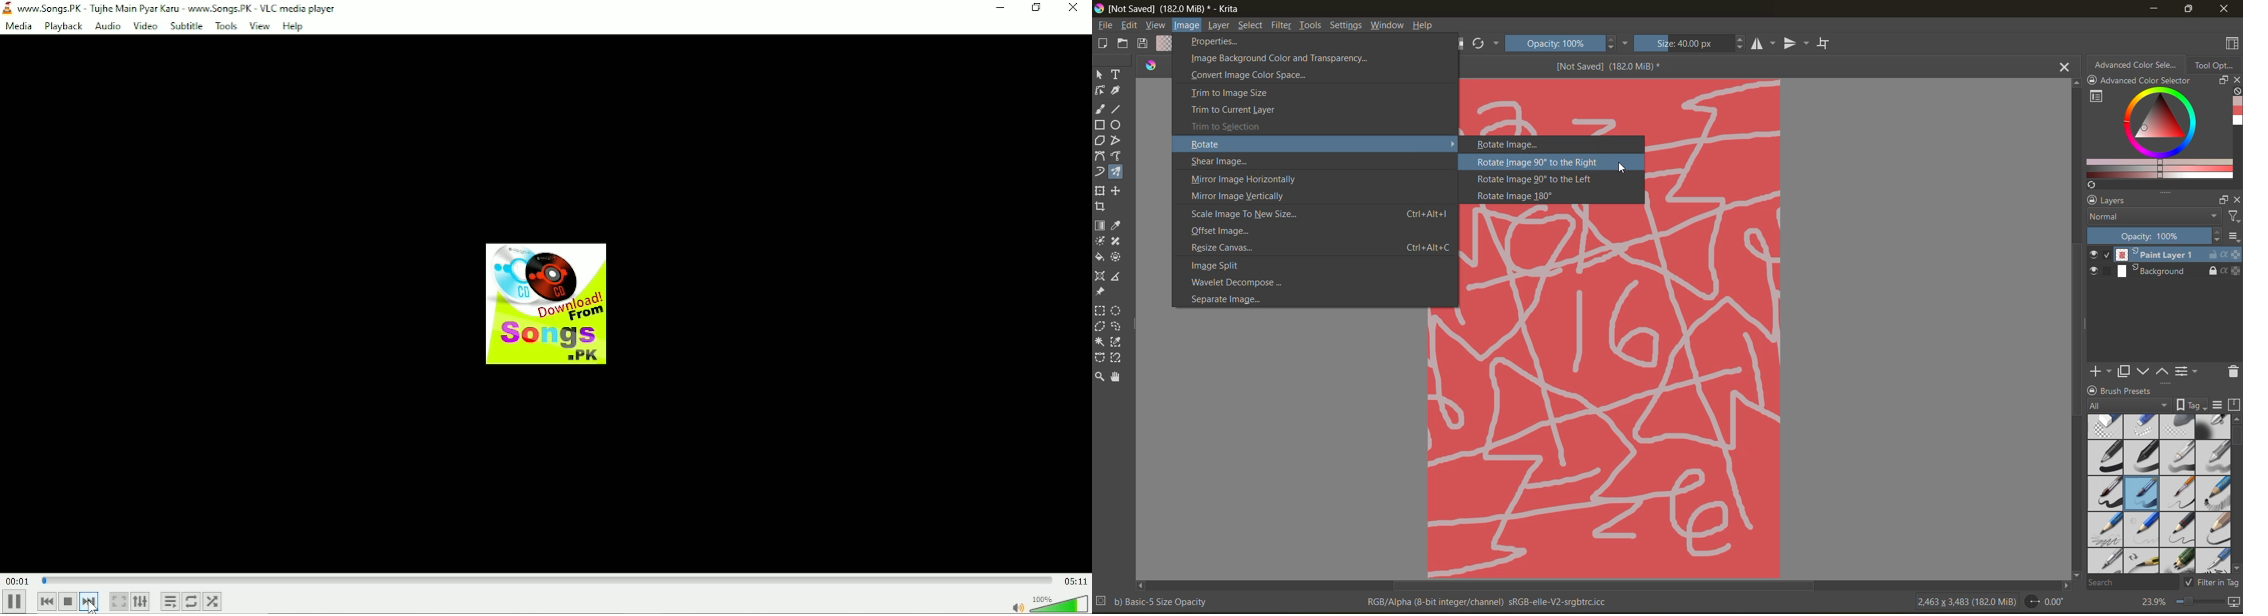  What do you see at coordinates (185, 26) in the screenshot?
I see `Subtitle` at bounding box center [185, 26].